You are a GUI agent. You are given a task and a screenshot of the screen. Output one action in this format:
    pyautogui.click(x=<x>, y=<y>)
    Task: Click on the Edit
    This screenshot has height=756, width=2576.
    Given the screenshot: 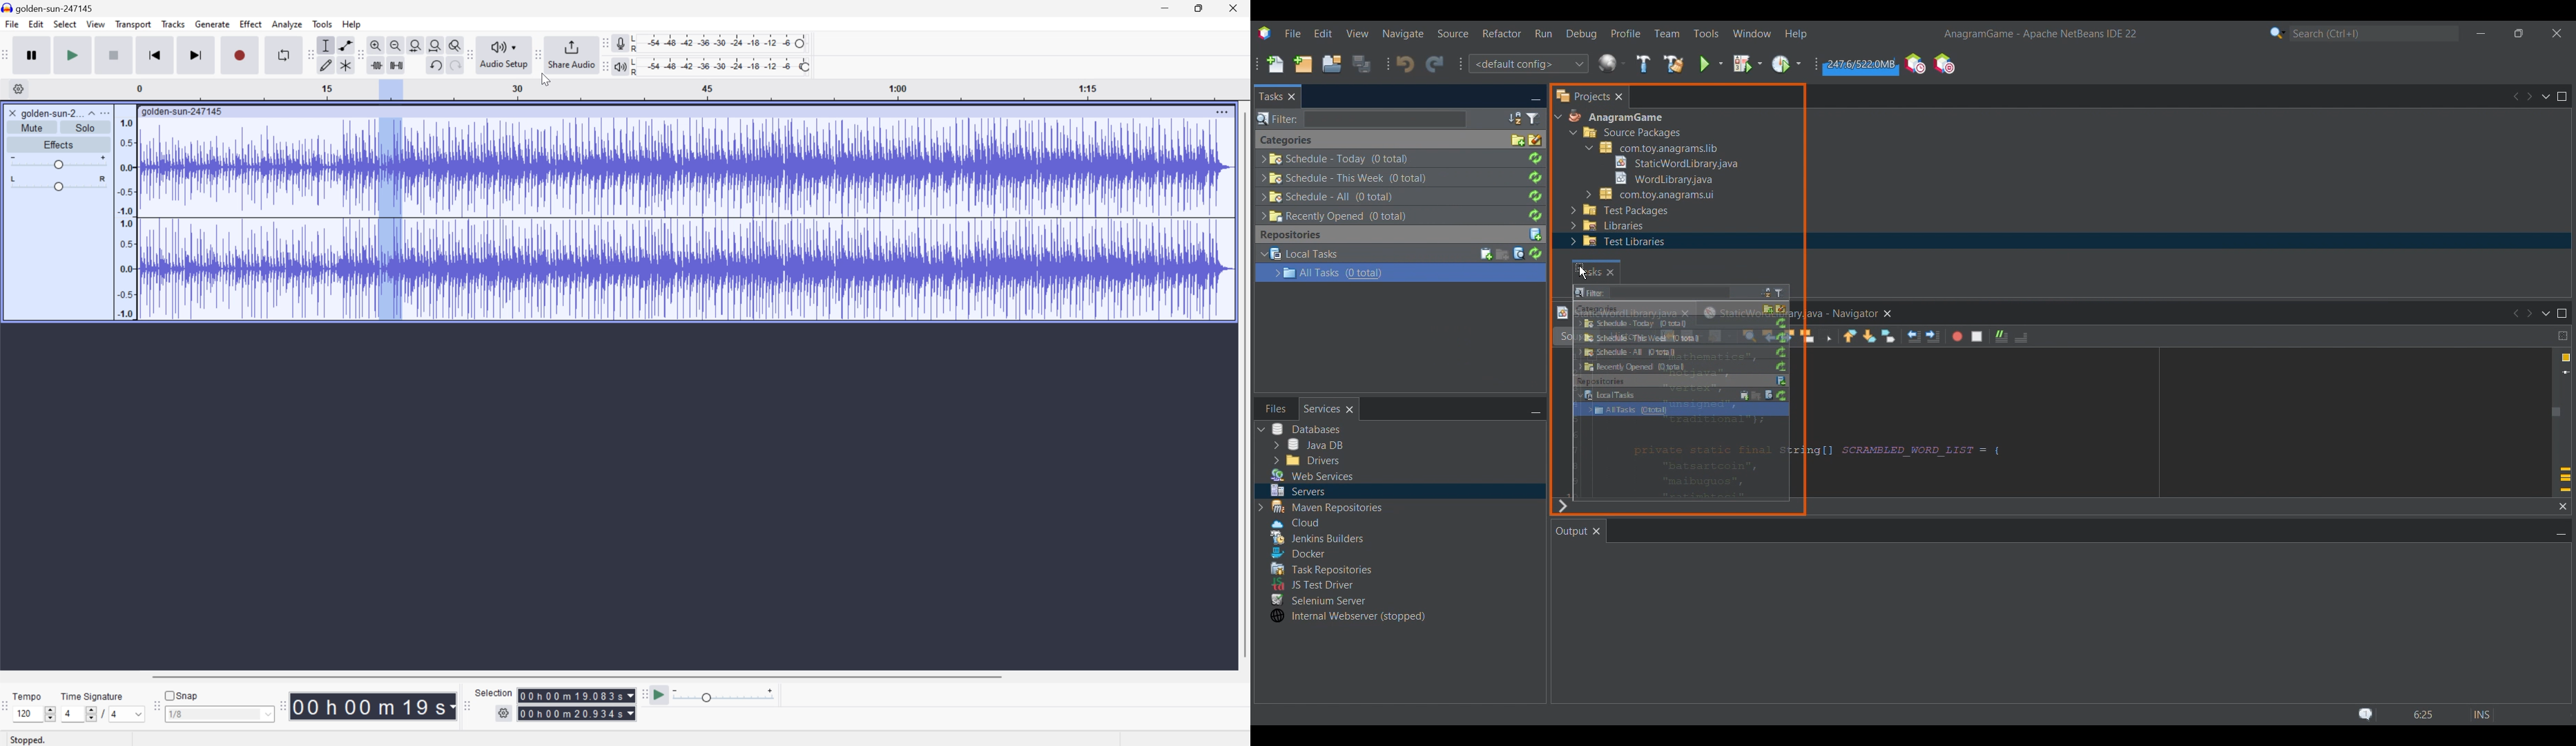 What is the action you would take?
    pyautogui.click(x=37, y=24)
    